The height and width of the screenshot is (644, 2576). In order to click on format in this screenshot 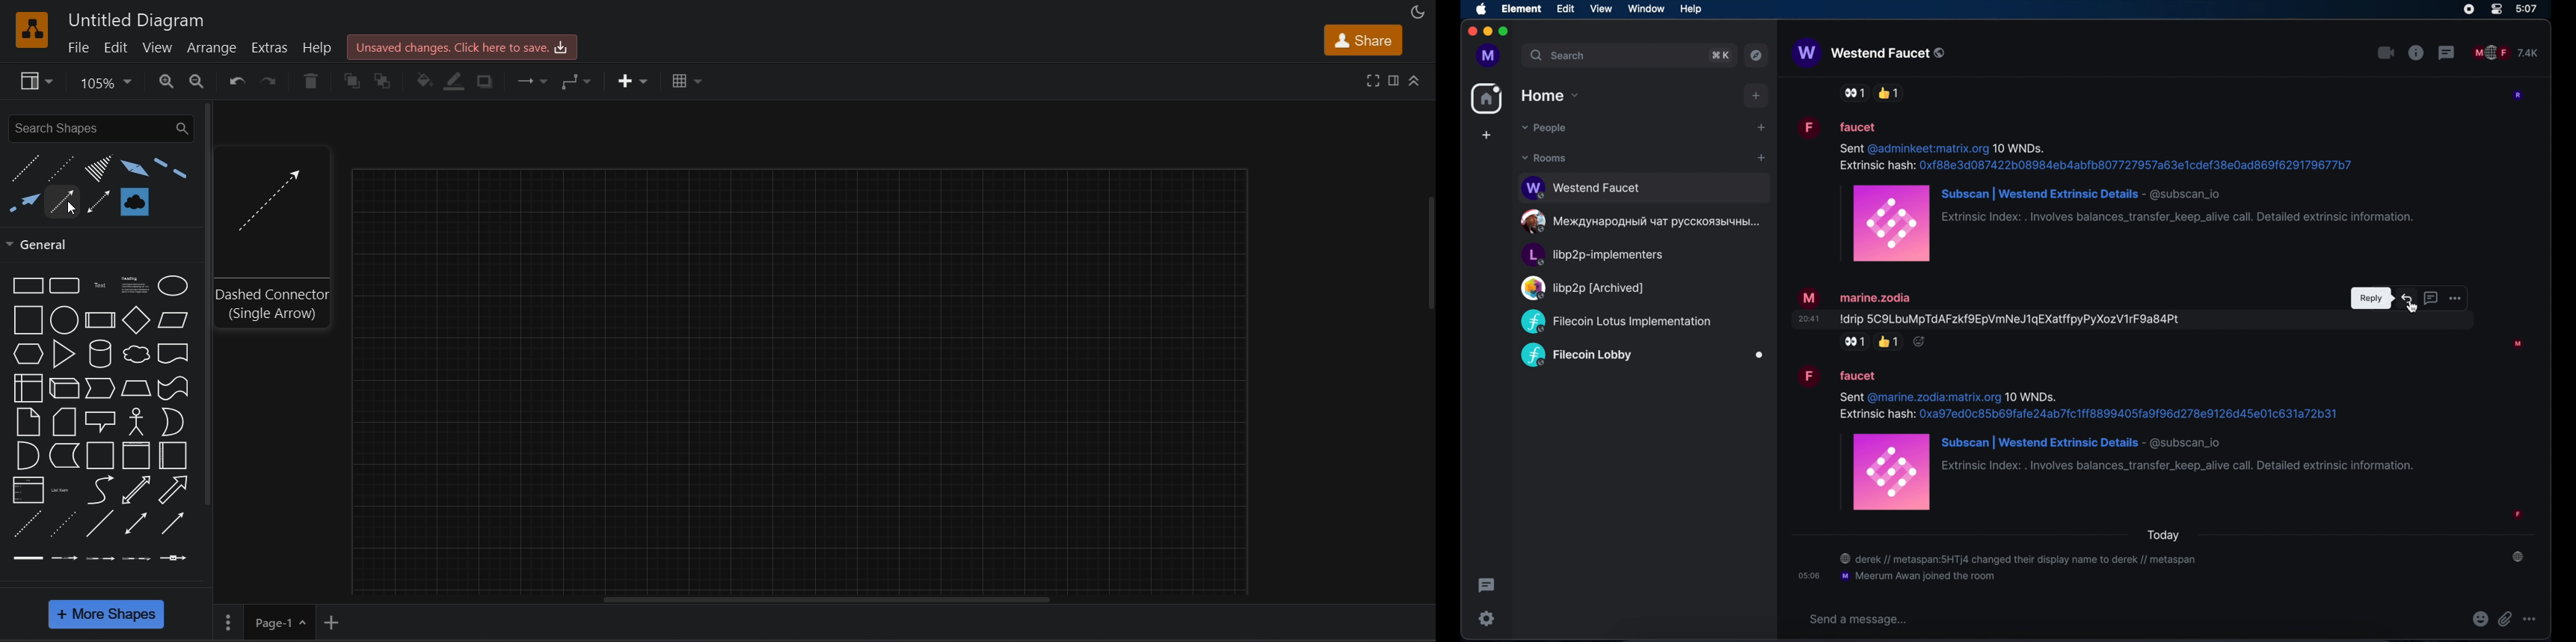, I will do `click(1395, 80)`.